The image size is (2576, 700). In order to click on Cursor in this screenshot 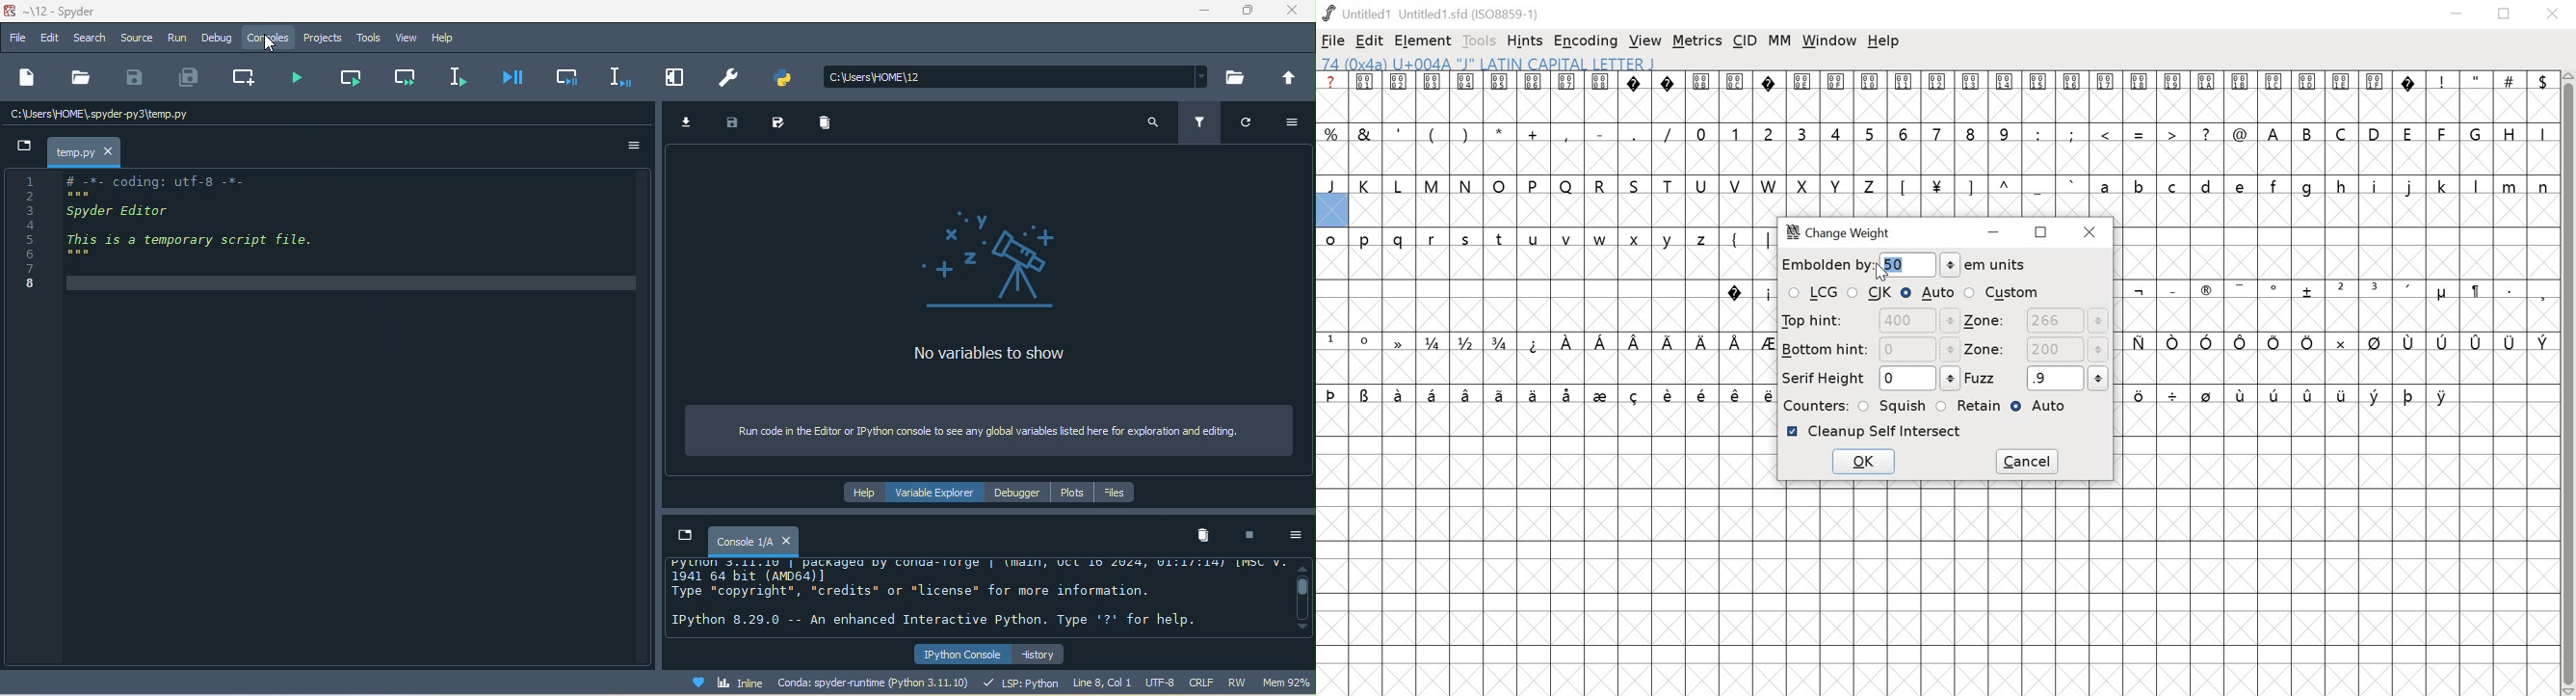, I will do `click(1881, 272)`.